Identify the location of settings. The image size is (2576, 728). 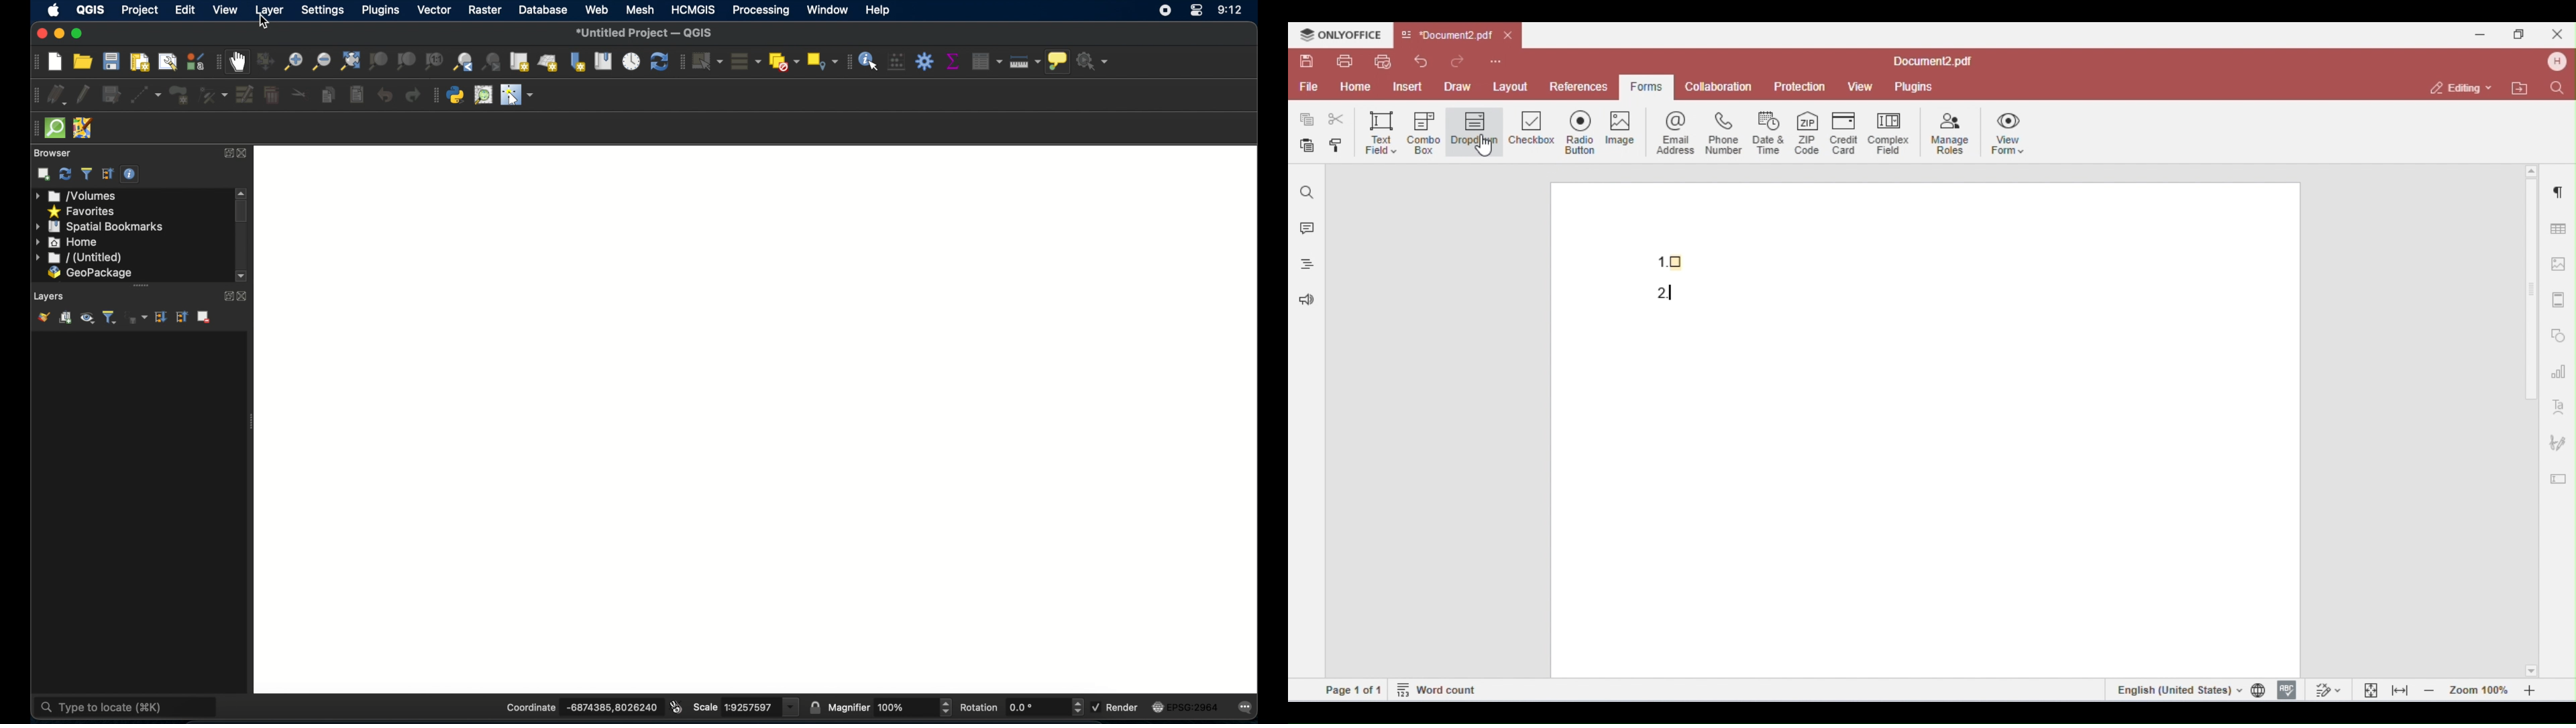
(321, 9).